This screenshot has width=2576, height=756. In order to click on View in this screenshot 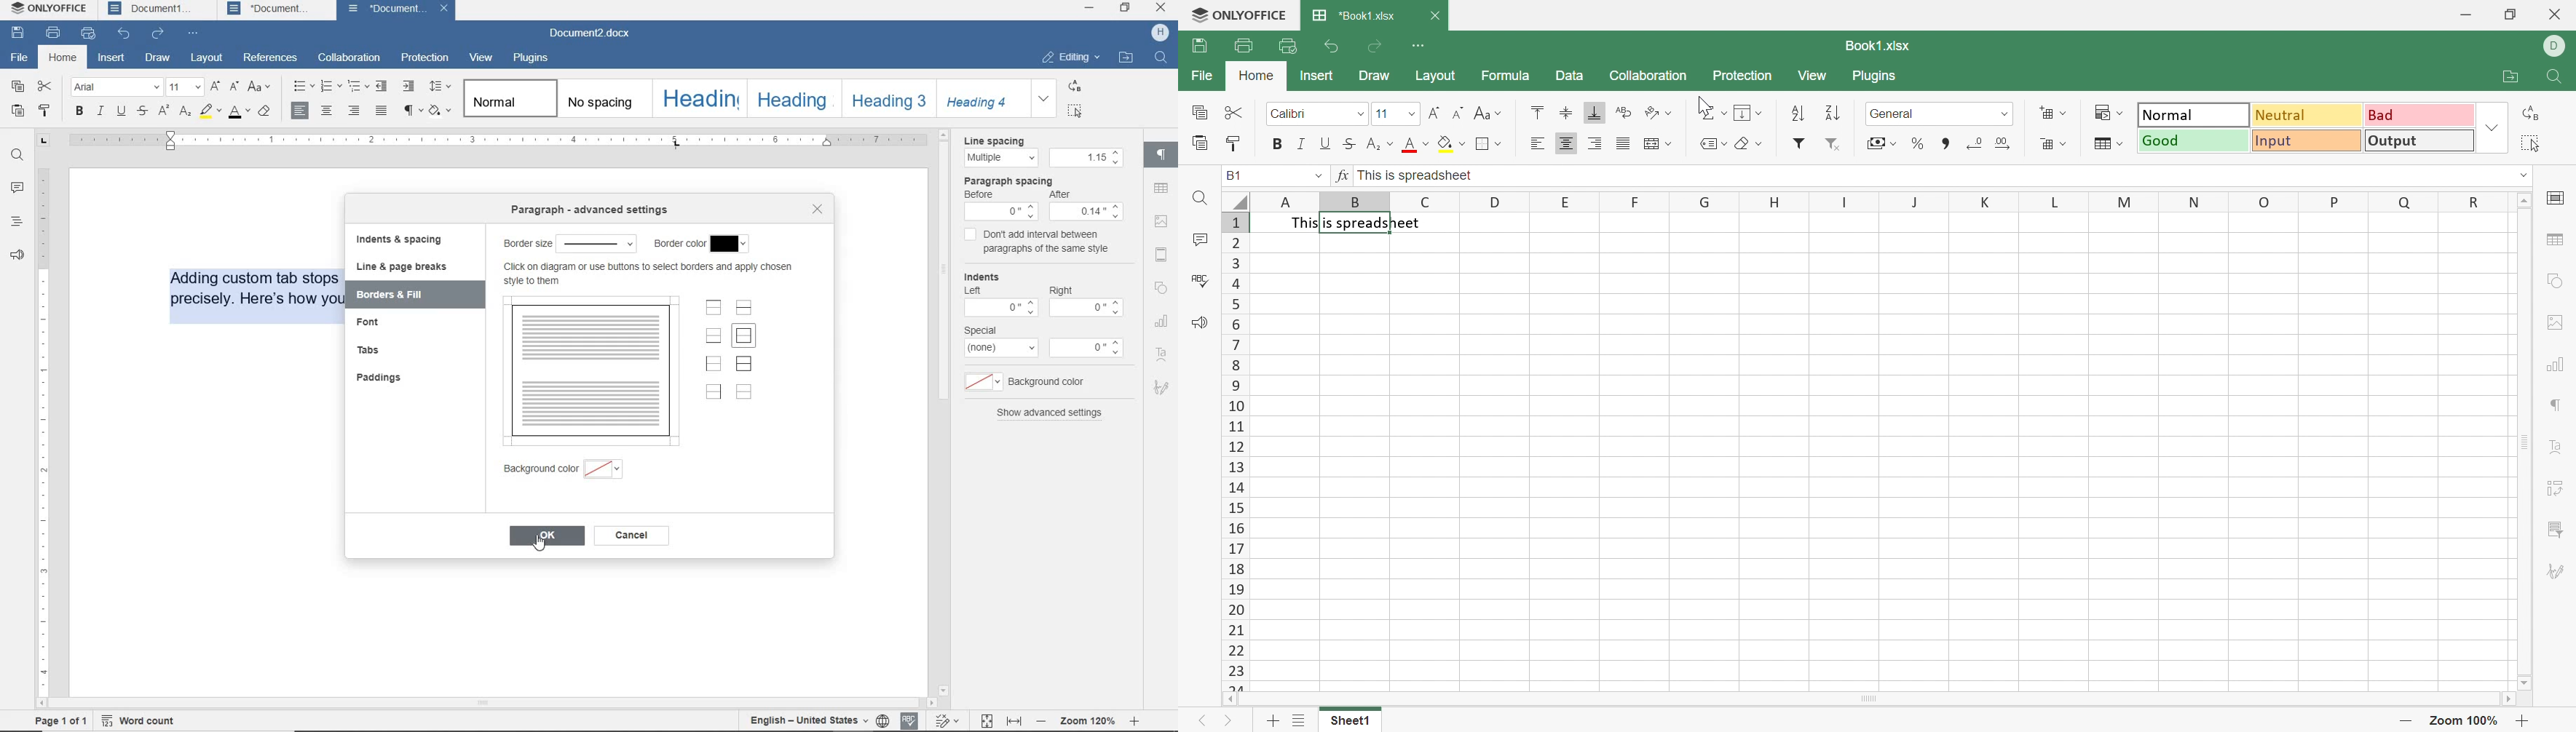, I will do `click(1814, 73)`.